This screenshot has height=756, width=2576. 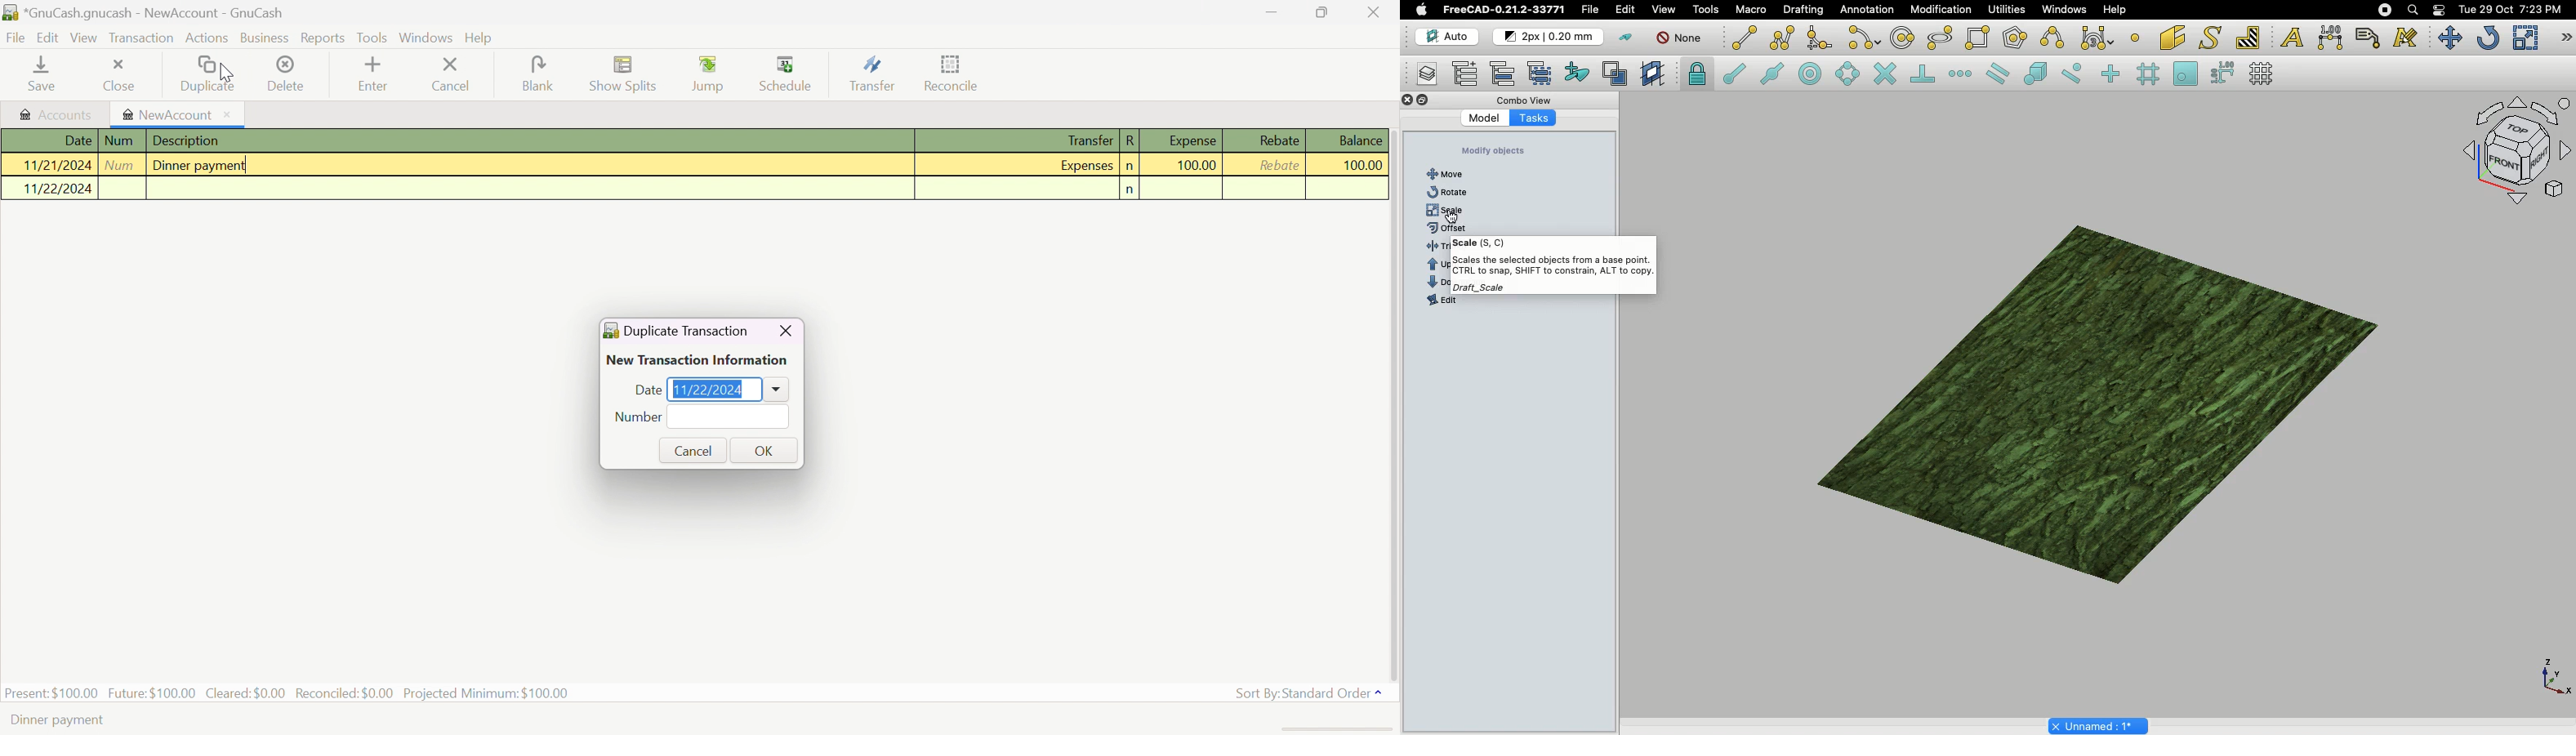 What do you see at coordinates (226, 72) in the screenshot?
I see `Cursor` at bounding box center [226, 72].